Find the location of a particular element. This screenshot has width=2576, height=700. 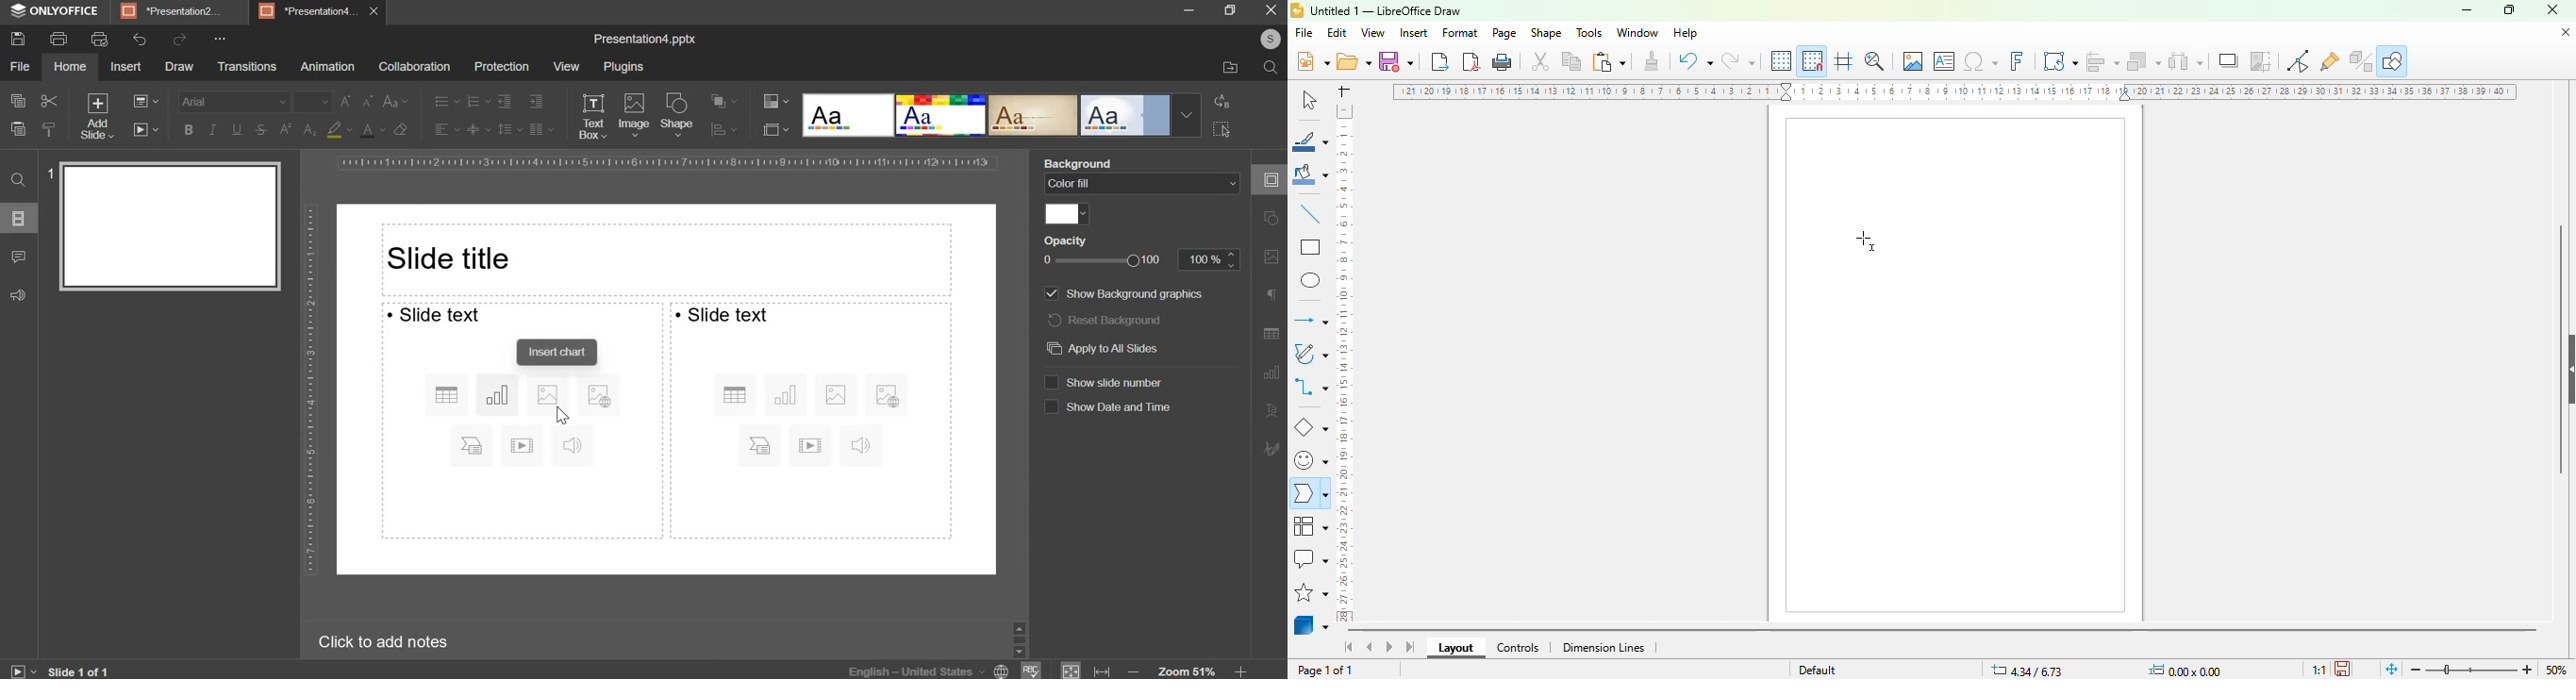

slide preview is located at coordinates (170, 226).